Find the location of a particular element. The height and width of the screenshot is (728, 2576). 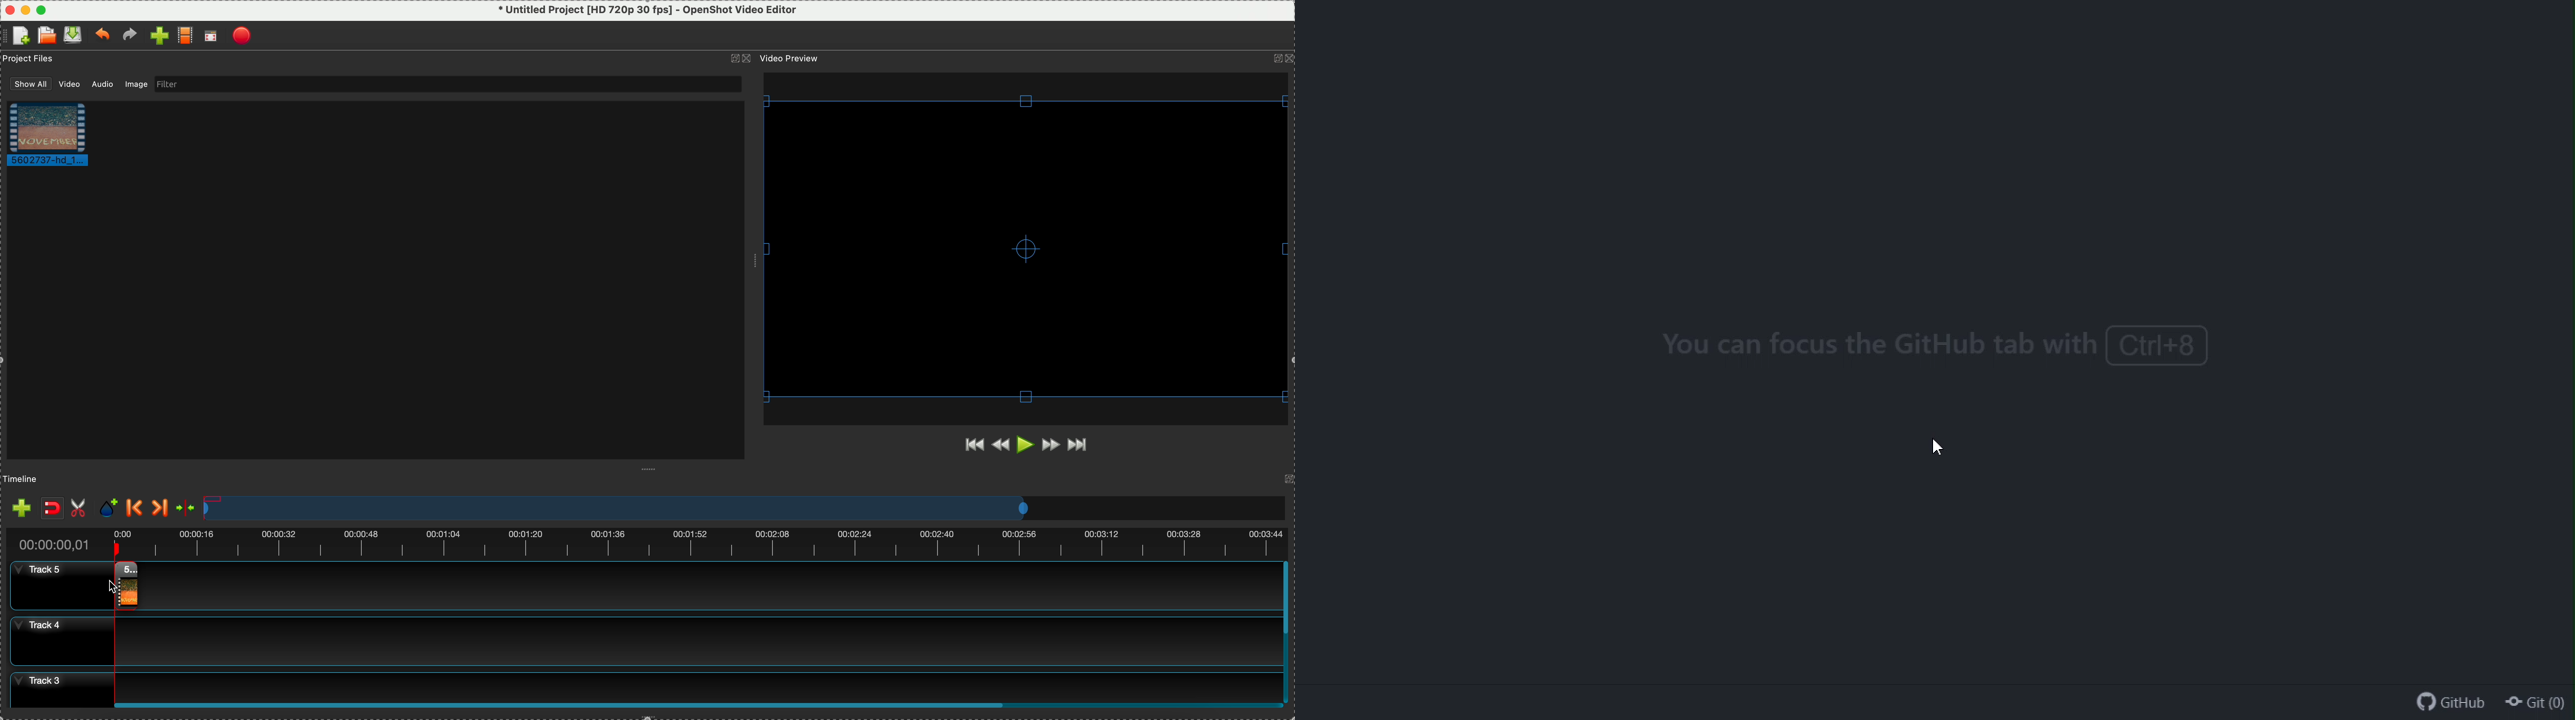

create file is located at coordinates (19, 36).